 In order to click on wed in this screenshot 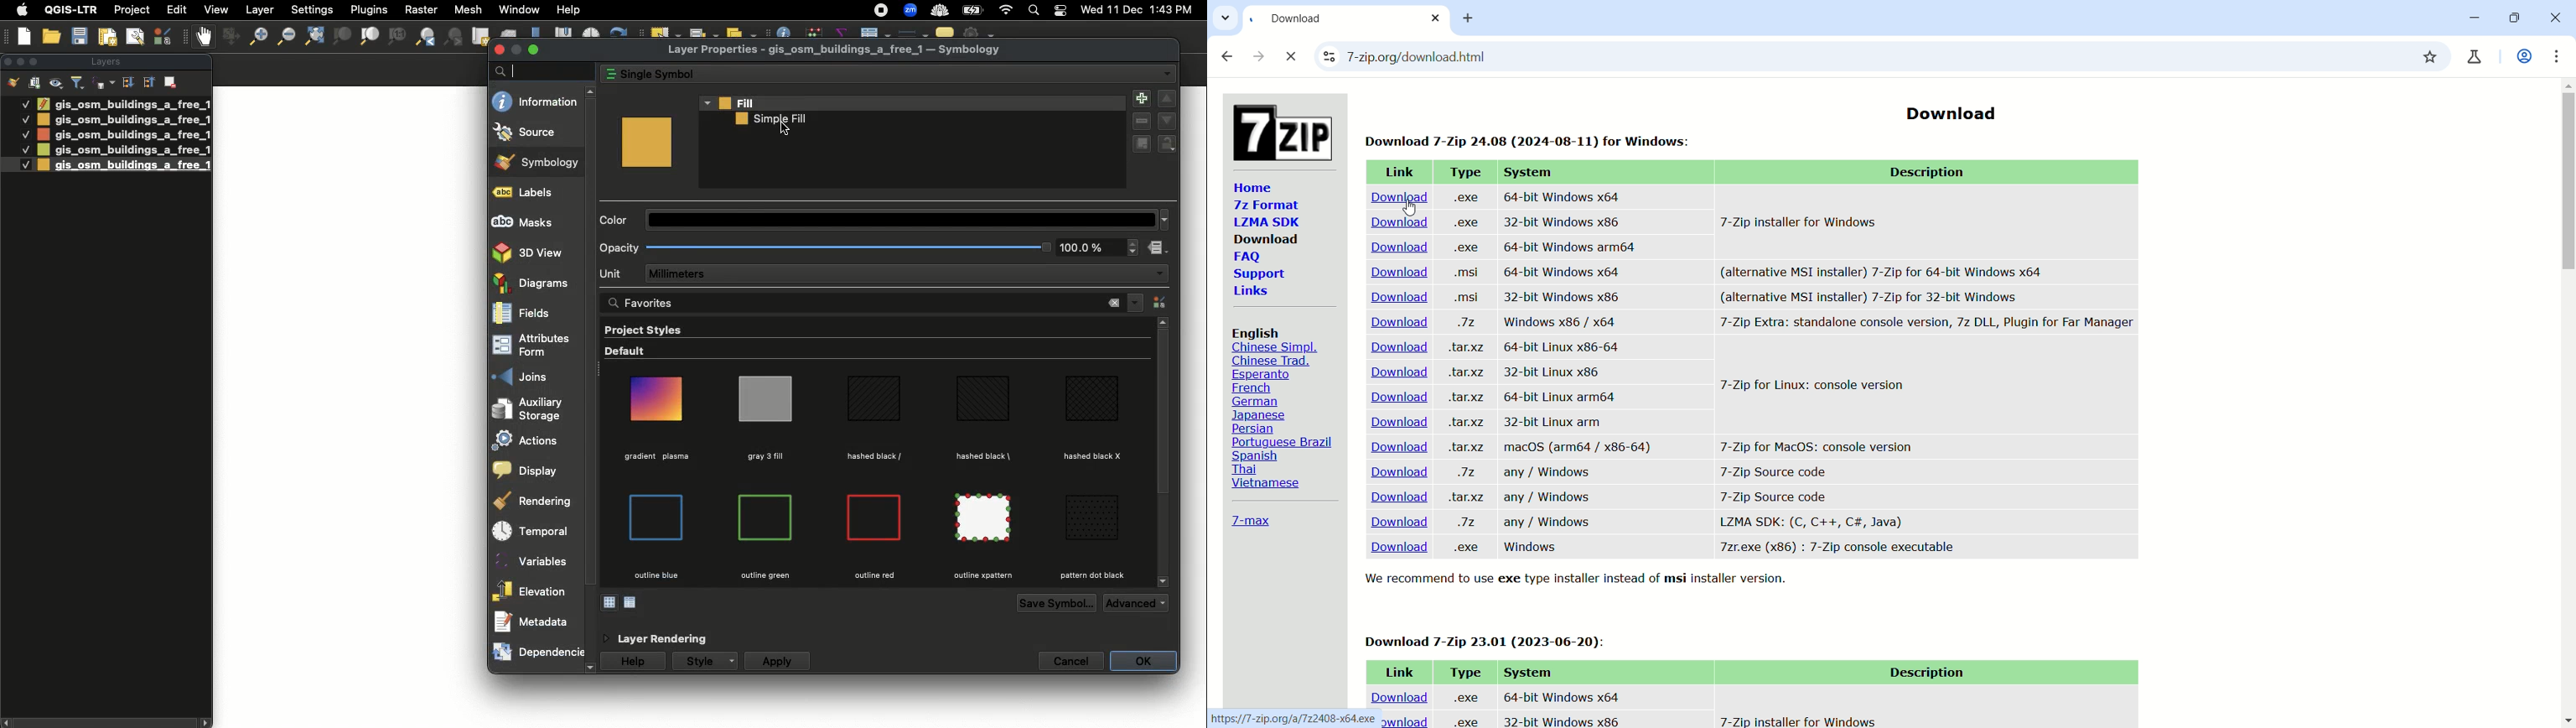, I will do `click(1090, 11)`.